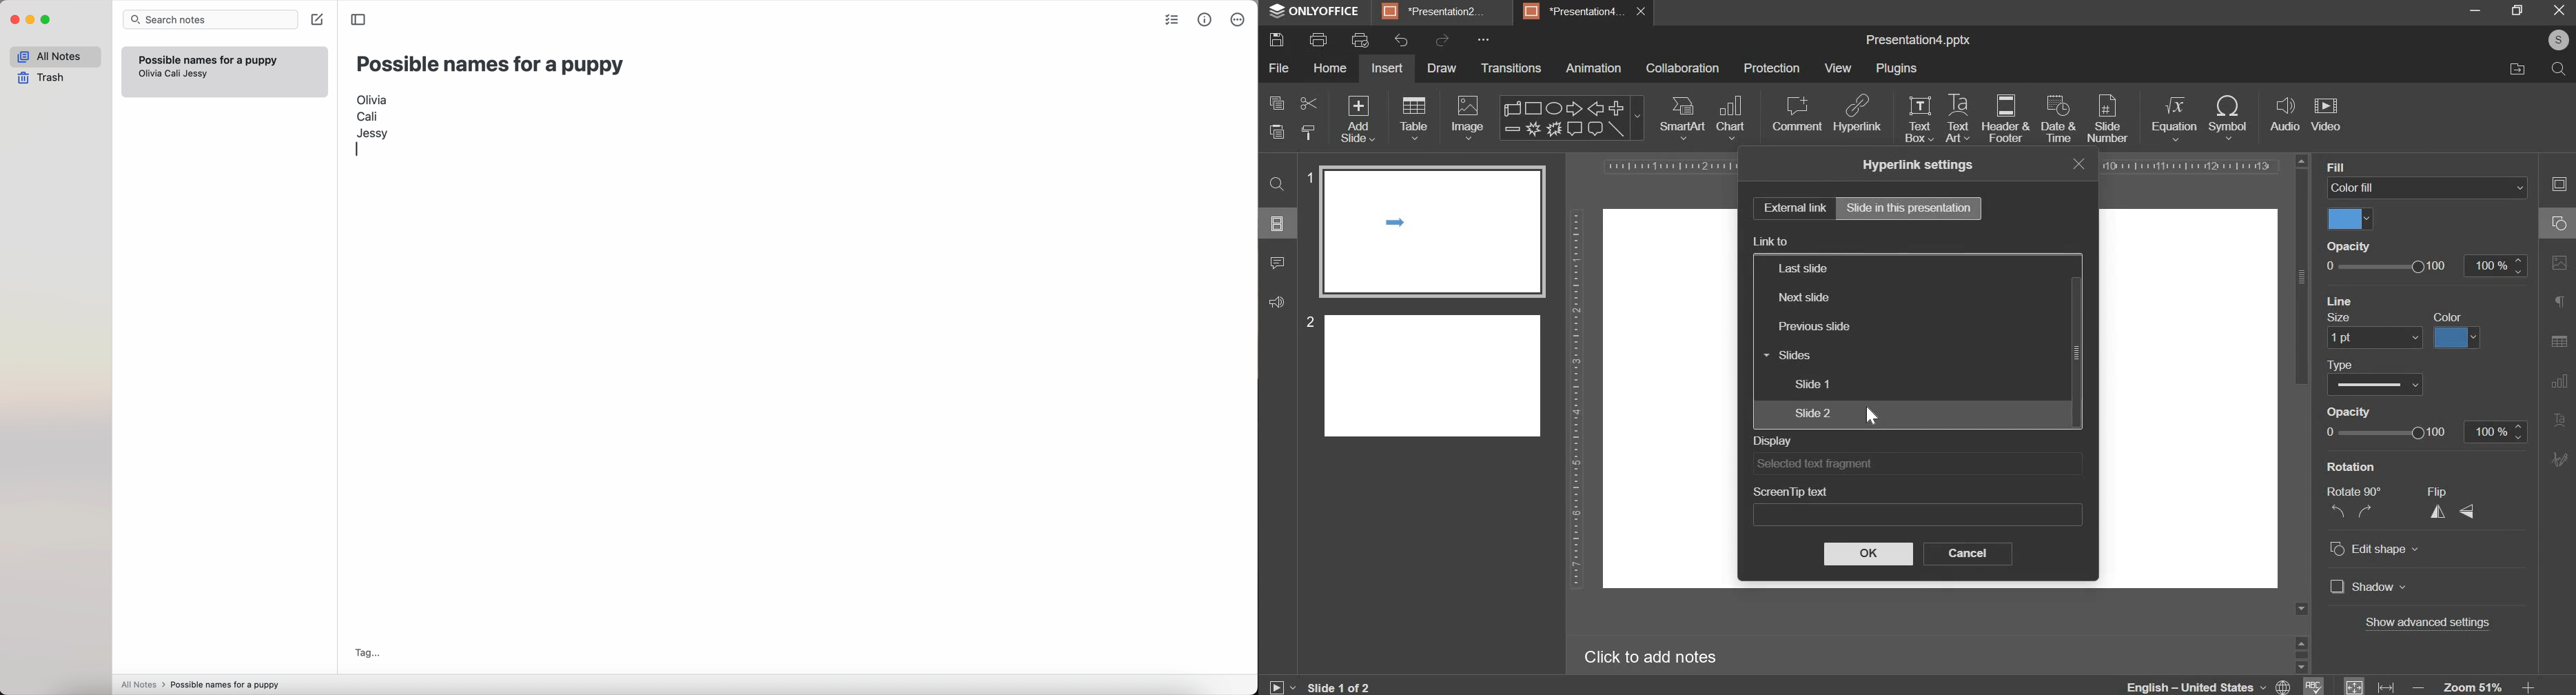 The width and height of the screenshot is (2576, 700). What do you see at coordinates (1330, 68) in the screenshot?
I see `home` at bounding box center [1330, 68].